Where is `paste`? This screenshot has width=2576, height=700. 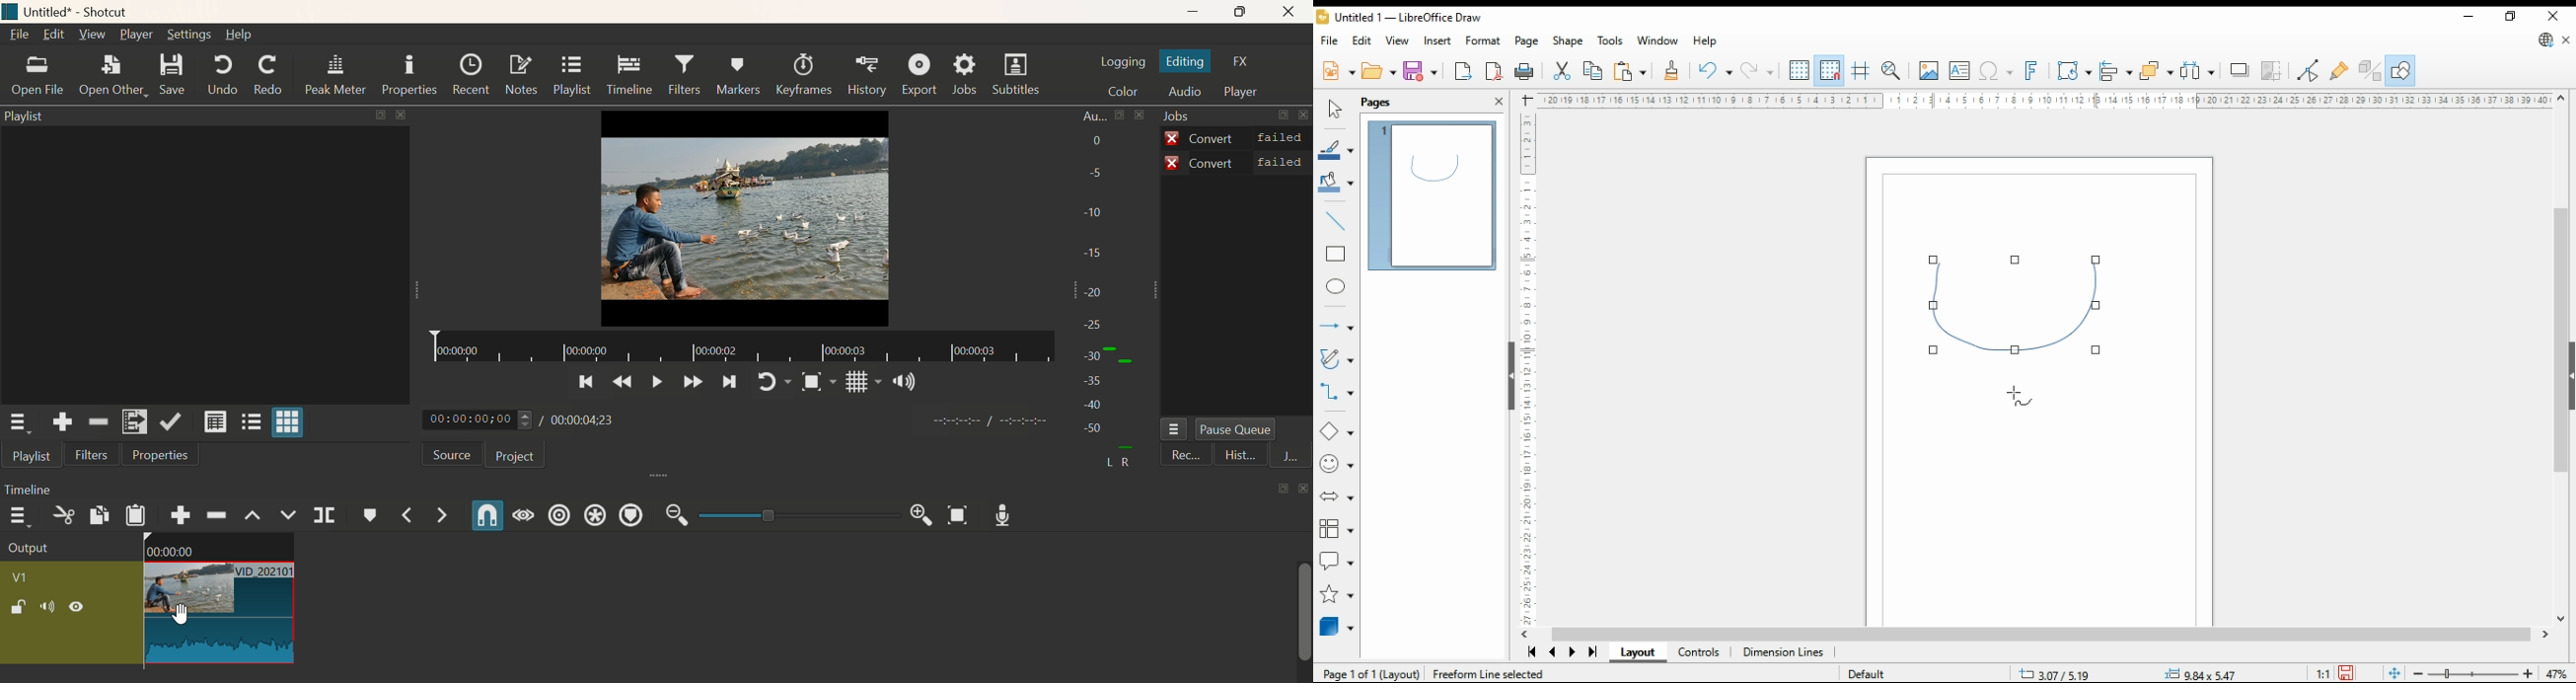 paste is located at coordinates (1629, 73).